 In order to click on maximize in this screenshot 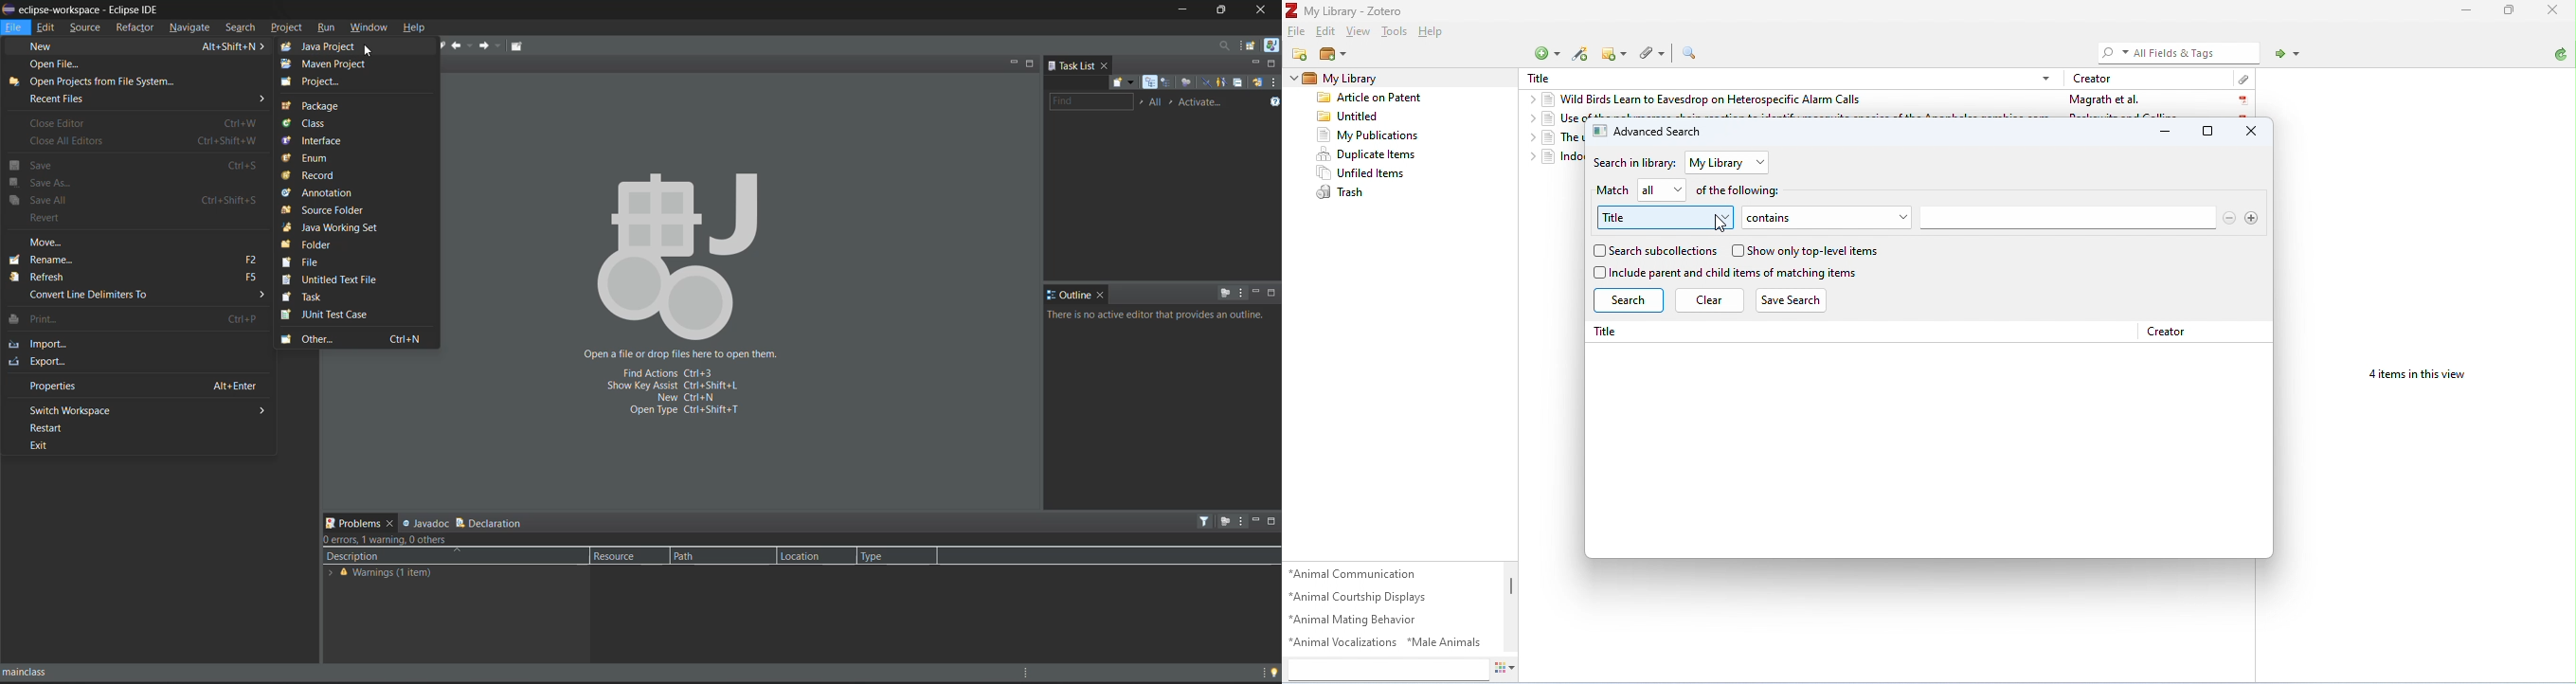, I will do `click(2506, 10)`.